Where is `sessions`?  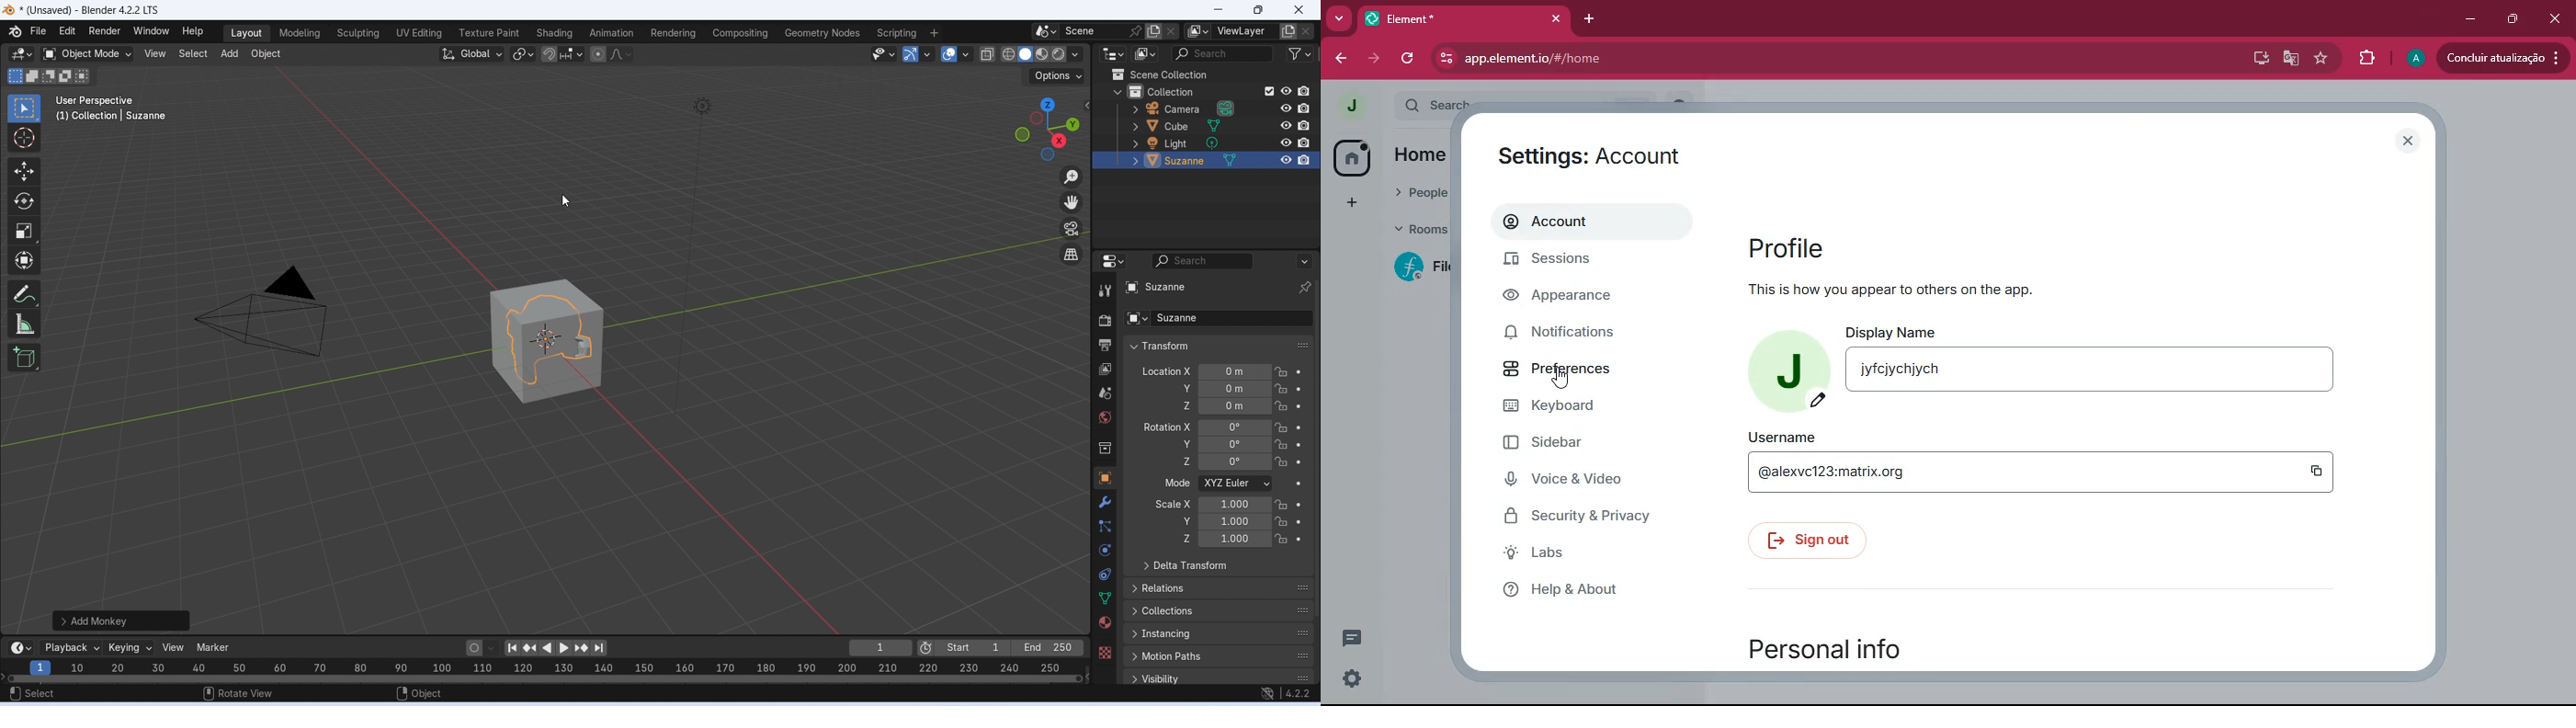
sessions is located at coordinates (1582, 257).